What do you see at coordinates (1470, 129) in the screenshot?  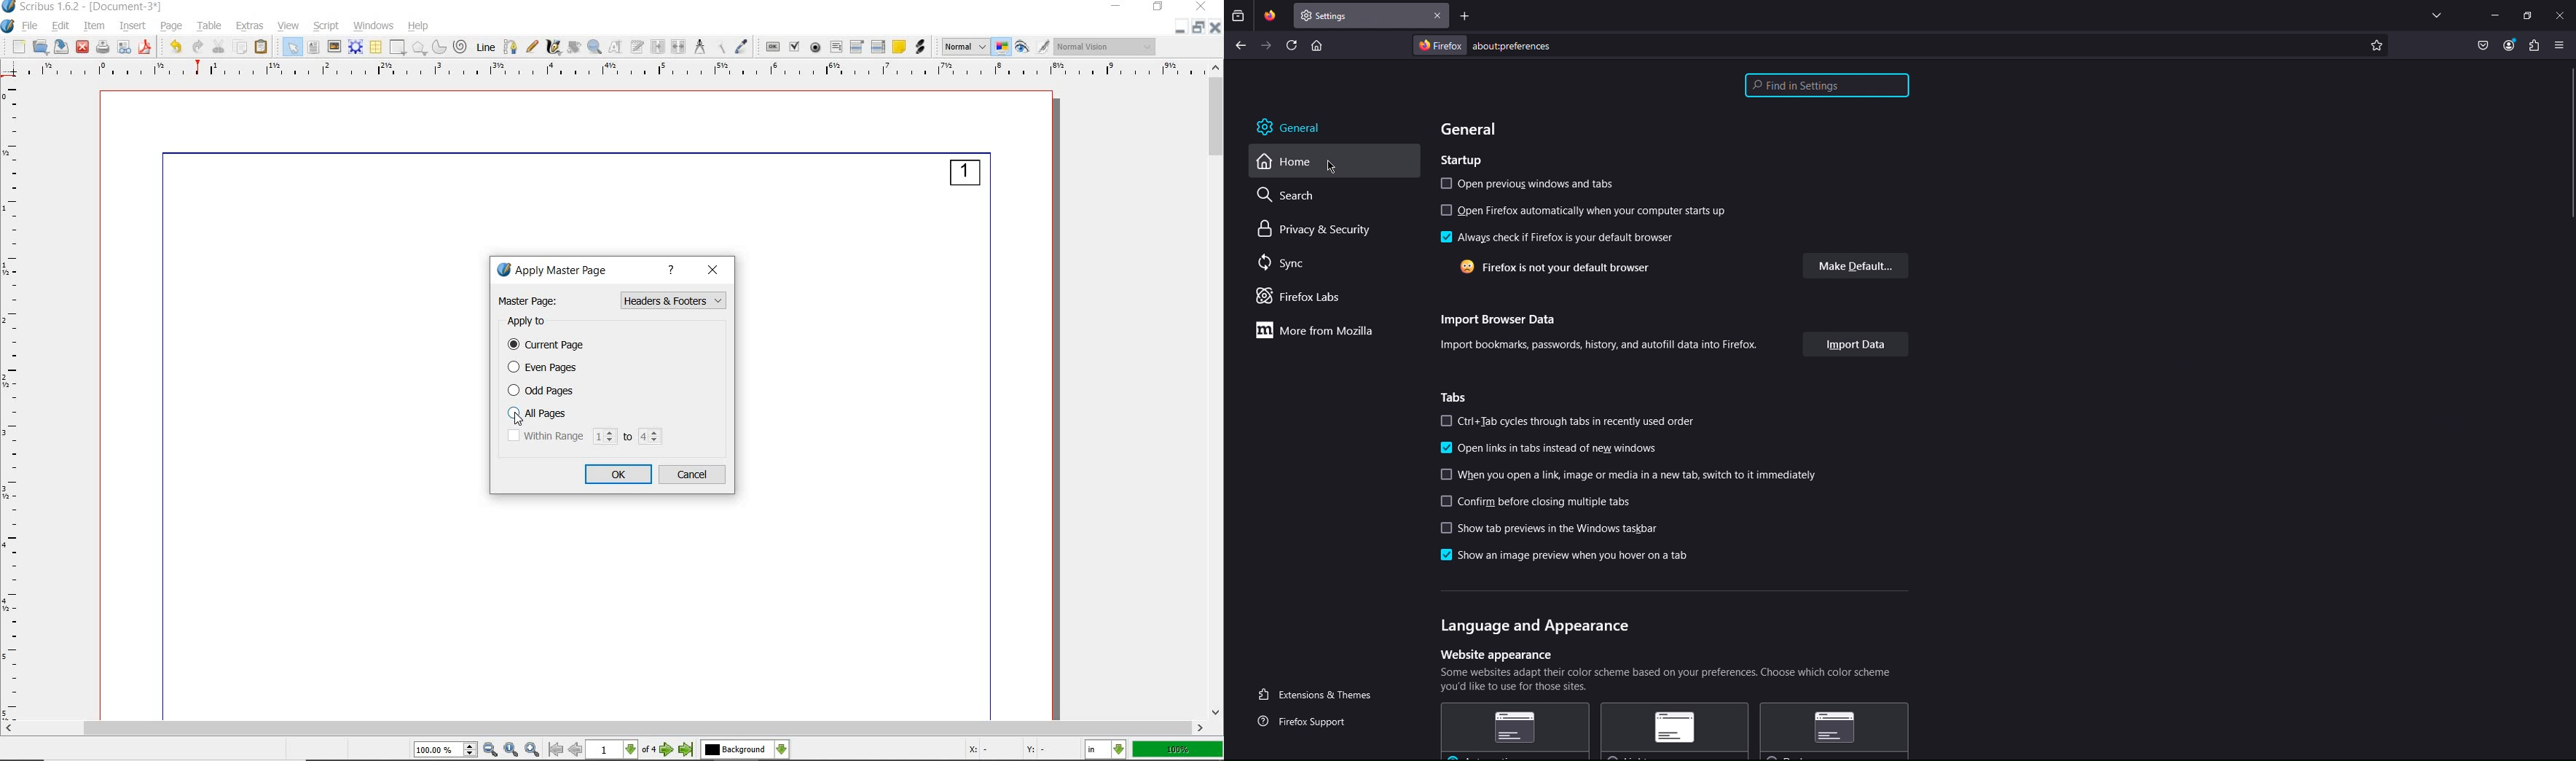 I see `General` at bounding box center [1470, 129].